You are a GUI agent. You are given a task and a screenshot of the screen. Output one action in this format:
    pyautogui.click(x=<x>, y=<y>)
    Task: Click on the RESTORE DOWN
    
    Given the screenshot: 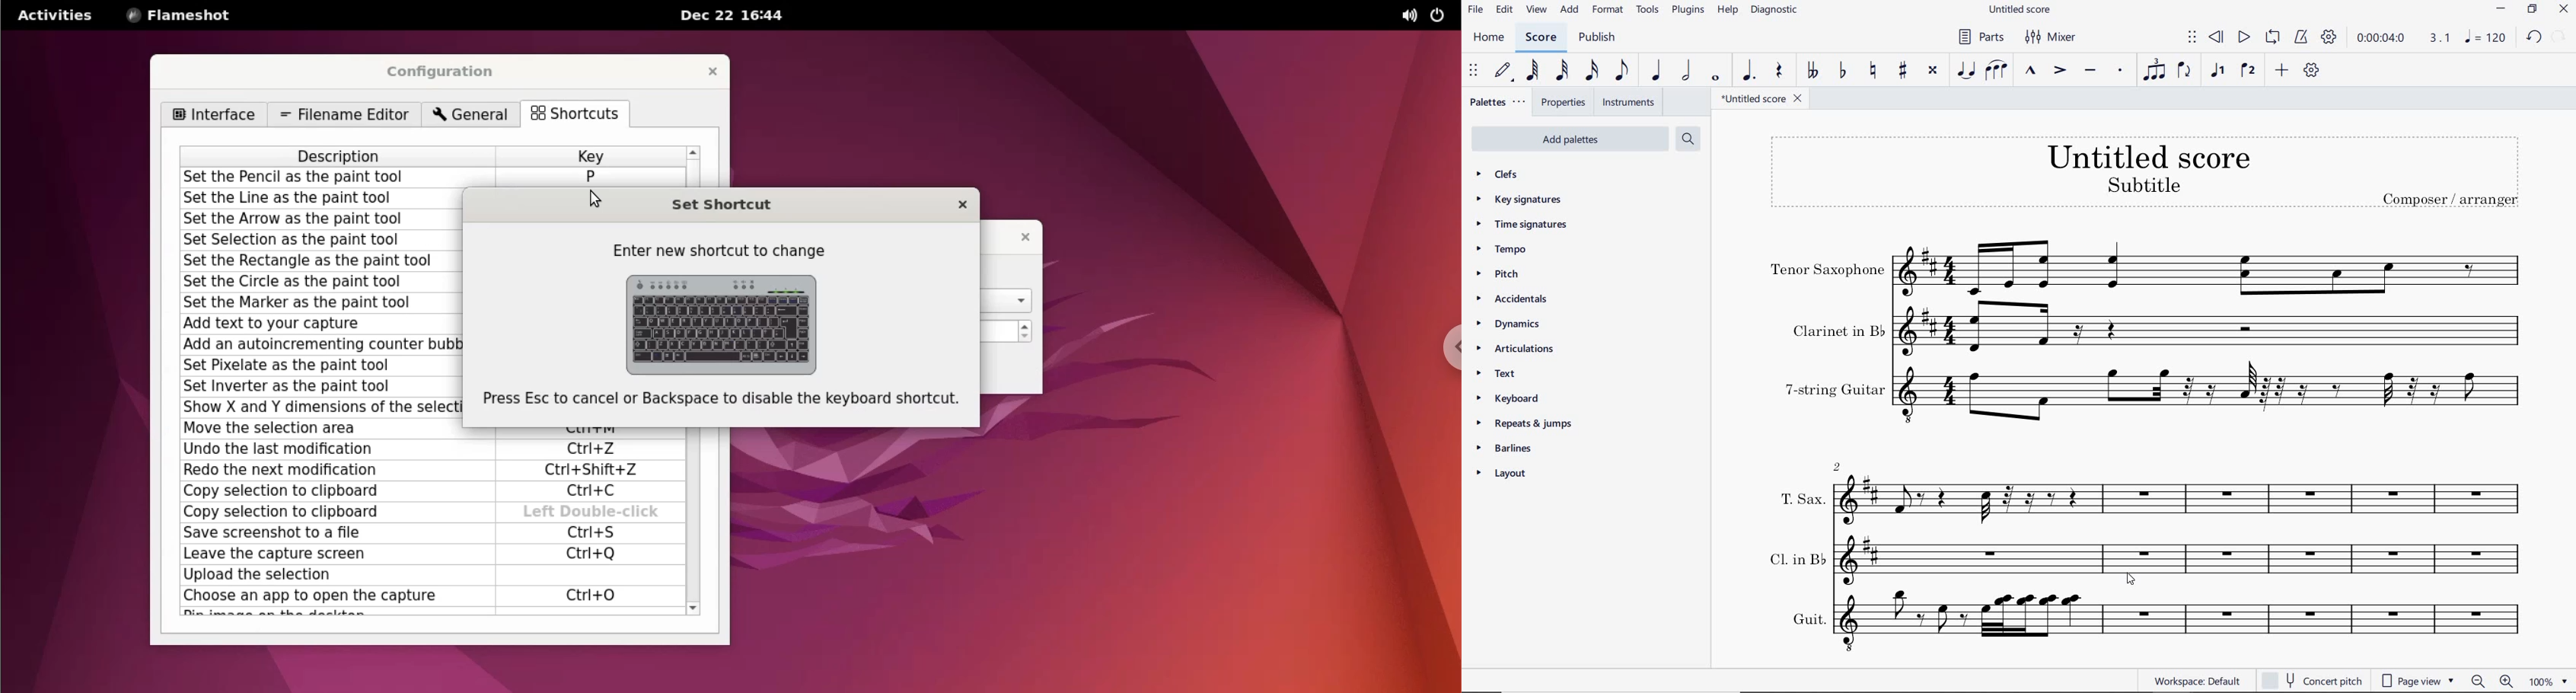 What is the action you would take?
    pyautogui.click(x=2532, y=10)
    